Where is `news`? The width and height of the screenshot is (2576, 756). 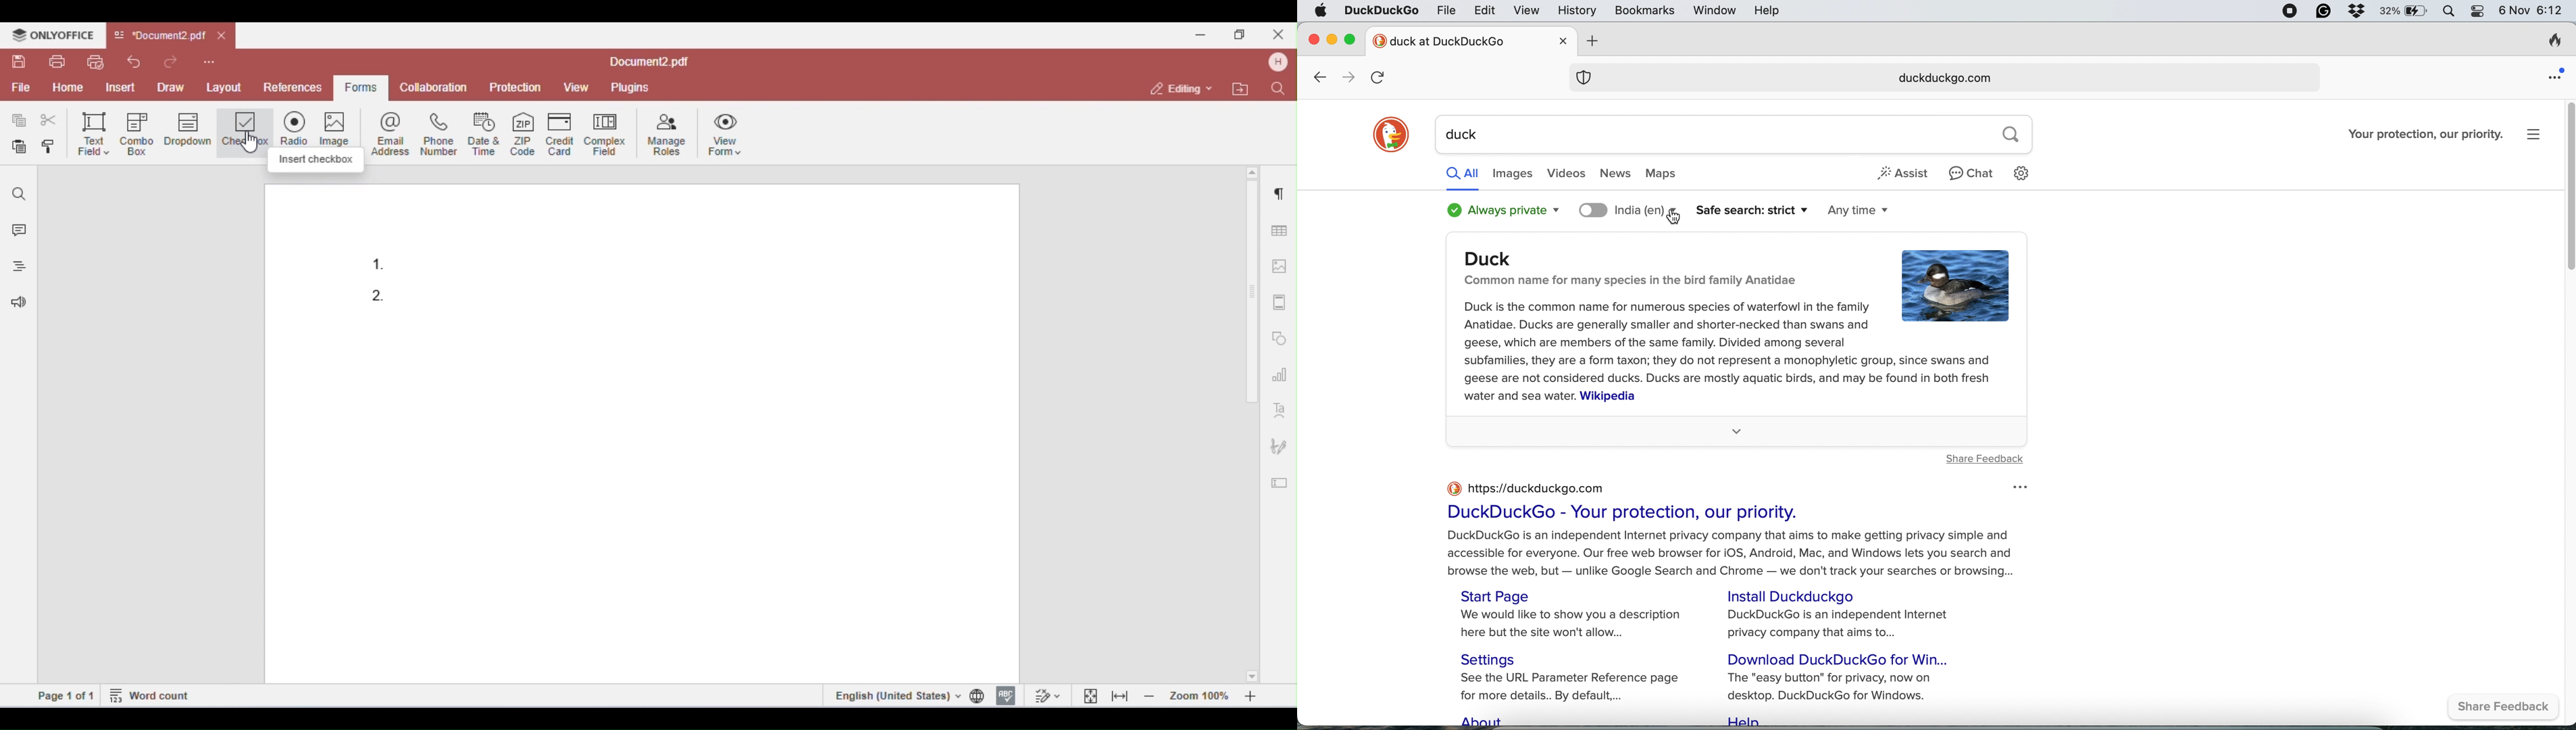
news is located at coordinates (1617, 174).